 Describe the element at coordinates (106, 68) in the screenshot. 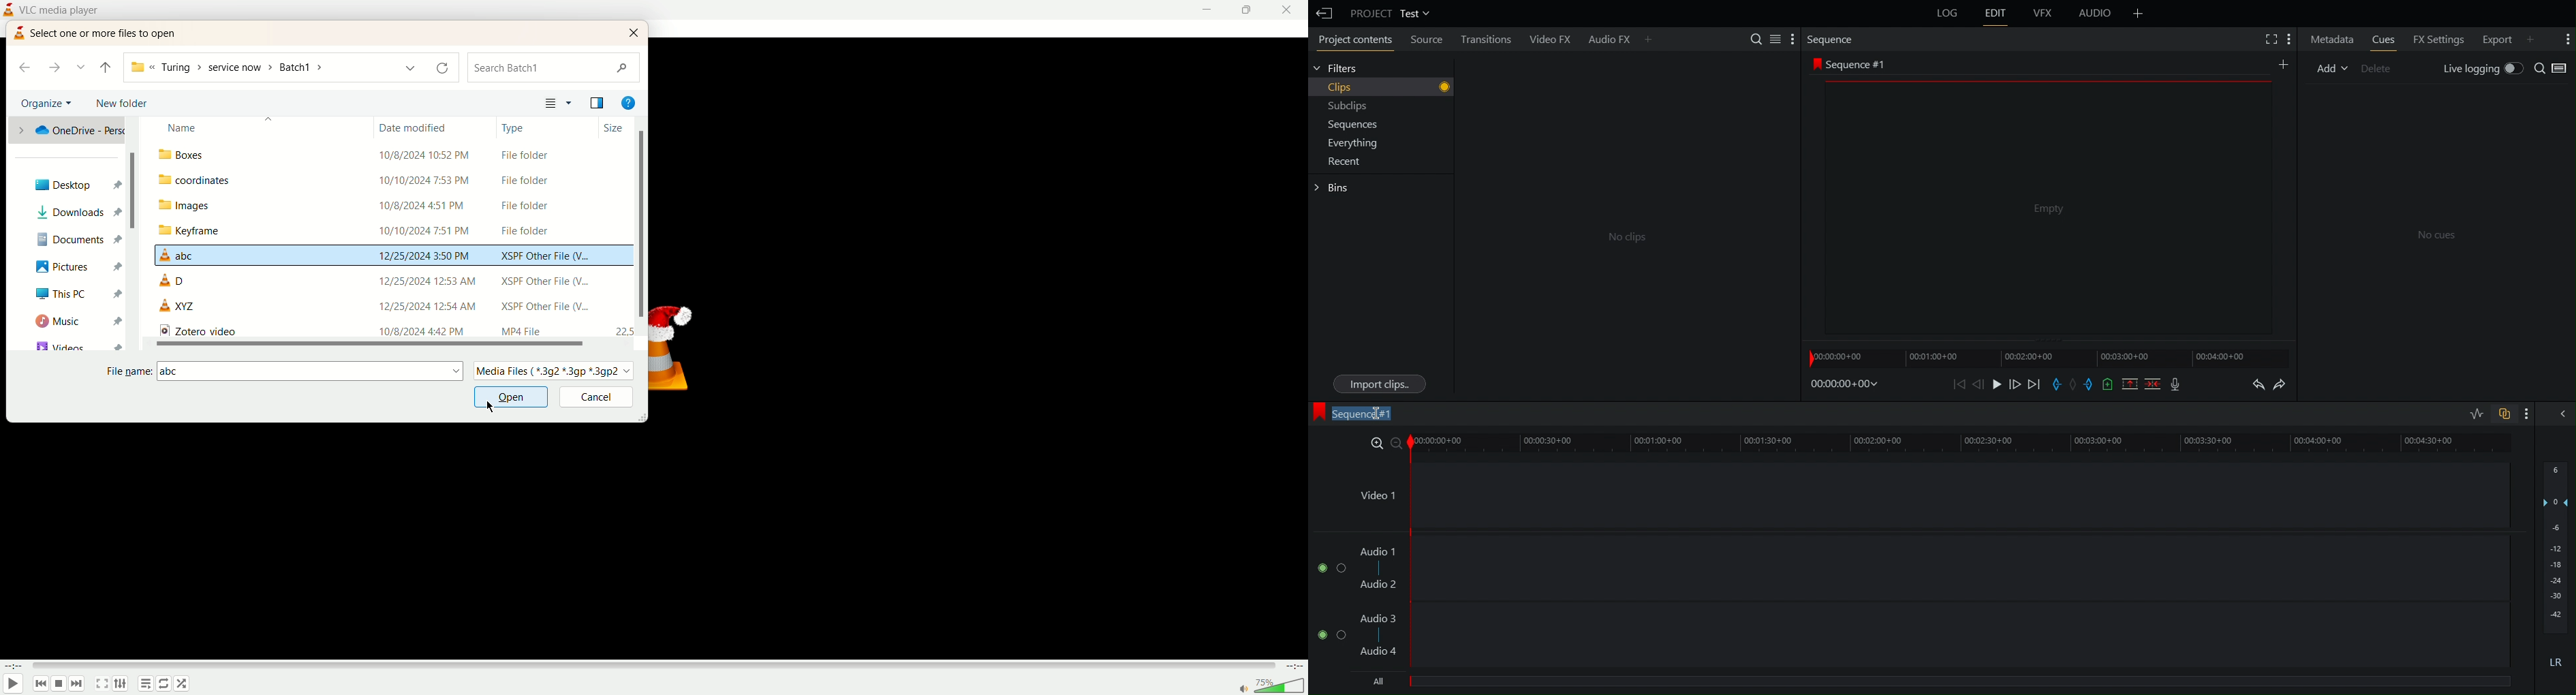

I see `go upto` at that location.